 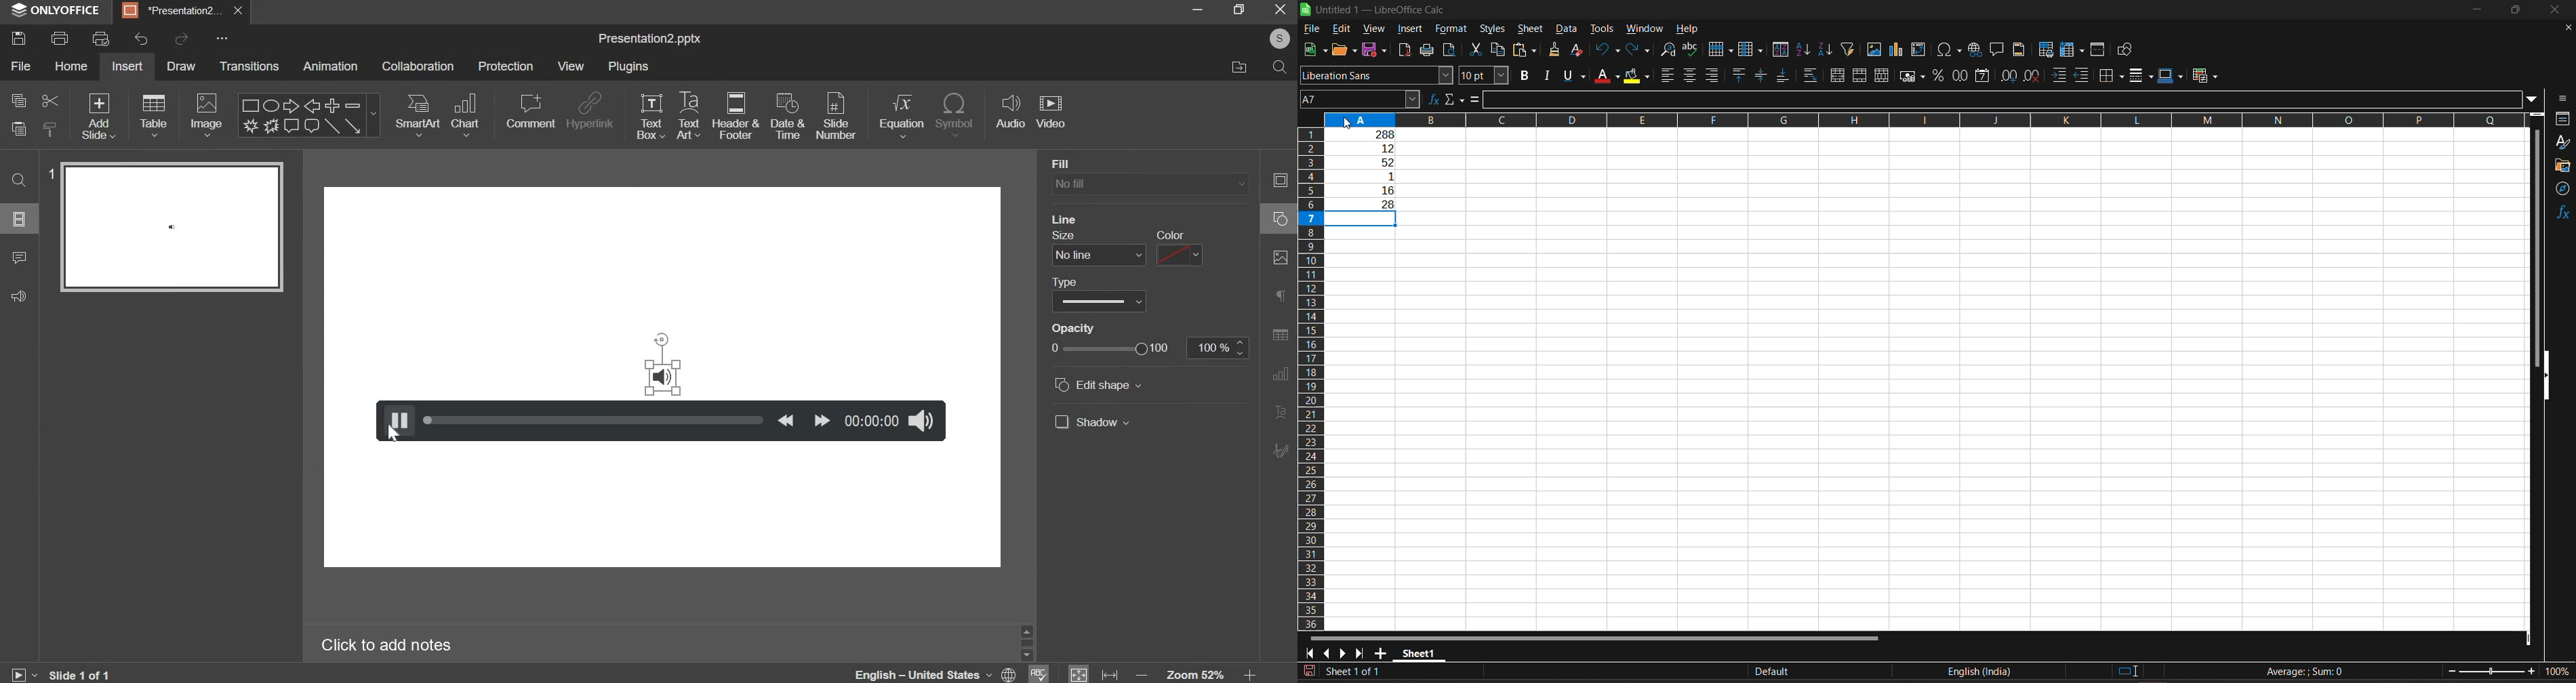 What do you see at coordinates (49, 102) in the screenshot?
I see `cut` at bounding box center [49, 102].